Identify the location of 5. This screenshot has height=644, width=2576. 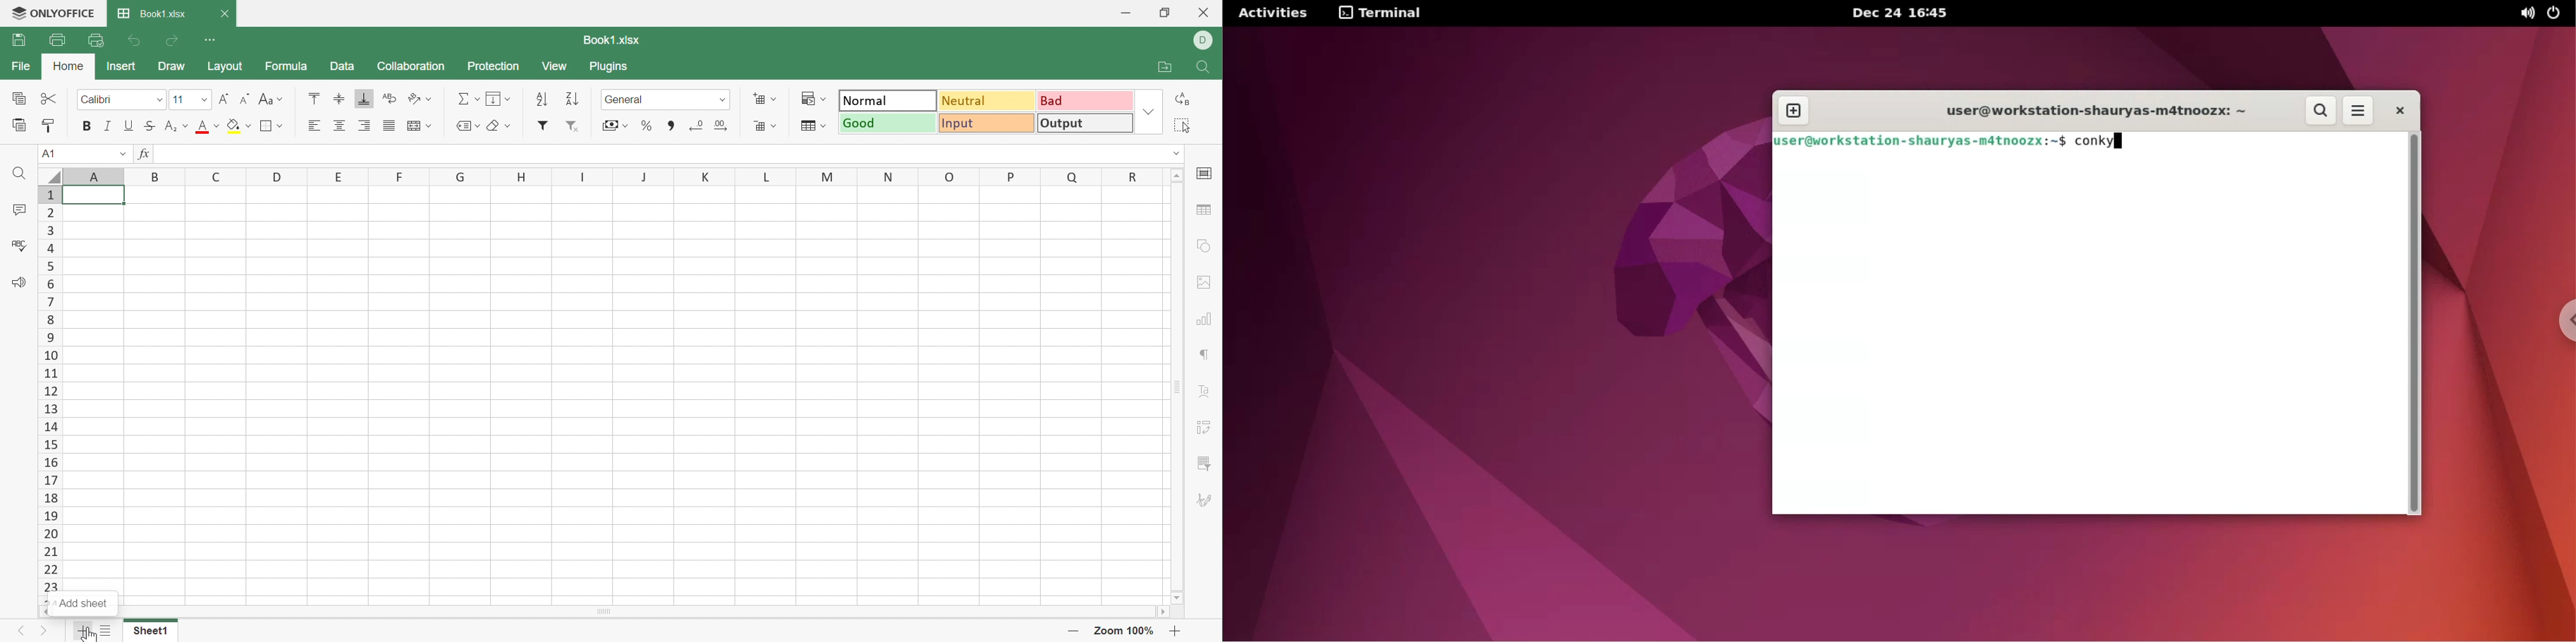
(53, 268).